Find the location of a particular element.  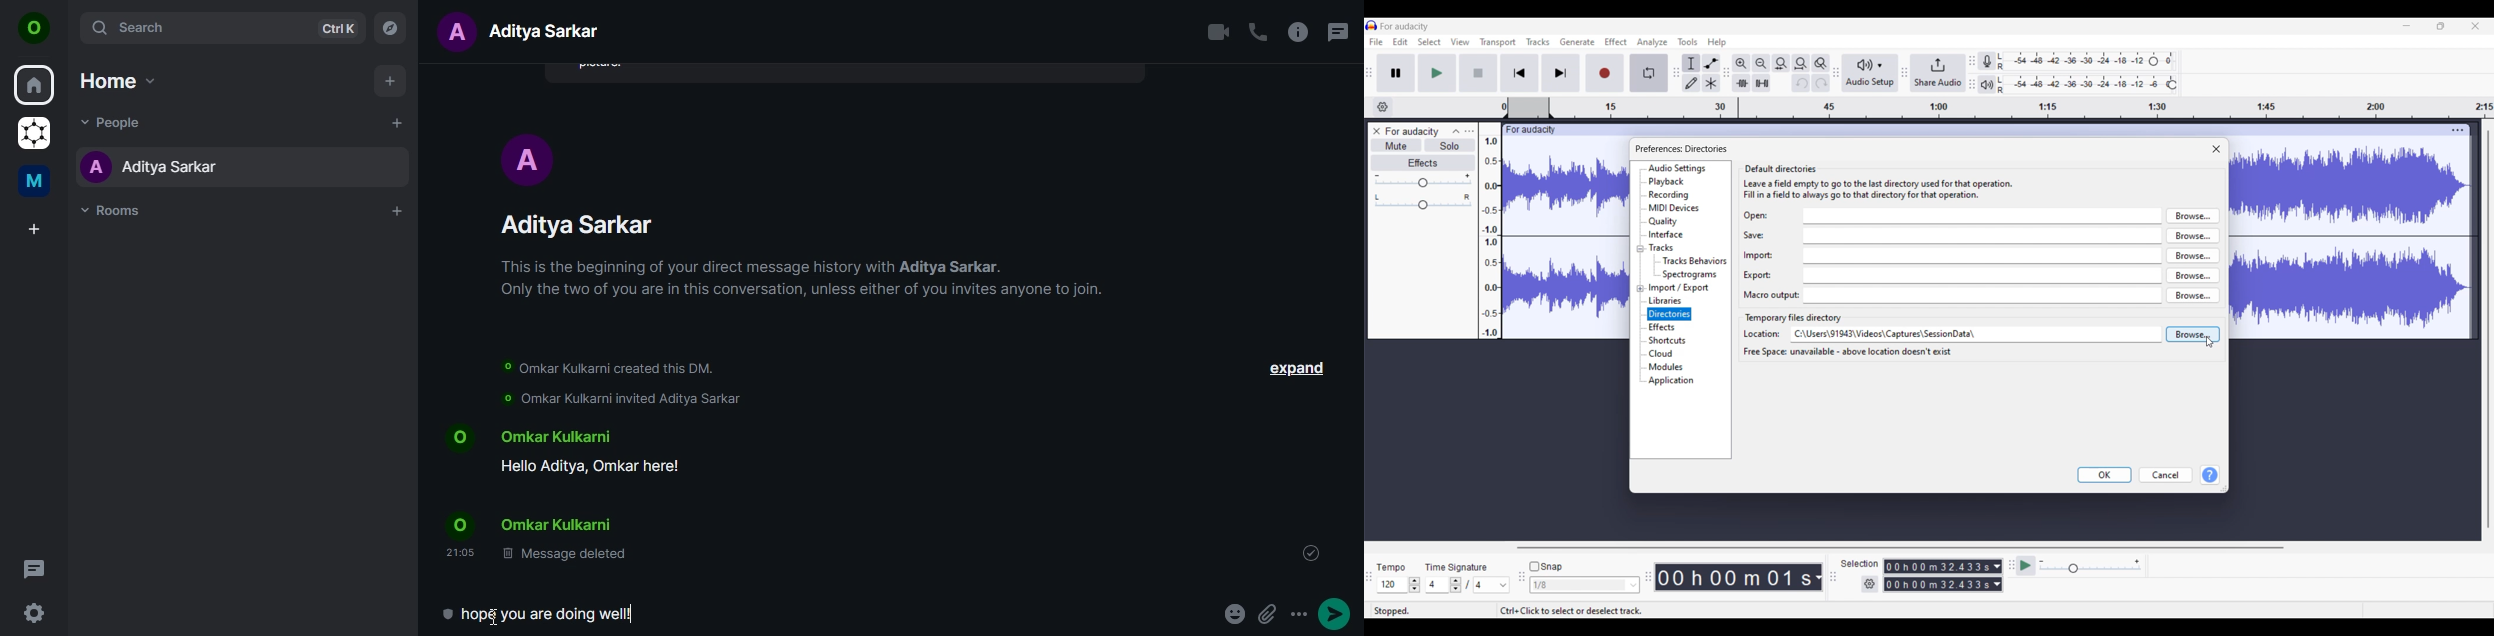

Multi-tool is located at coordinates (1711, 82).